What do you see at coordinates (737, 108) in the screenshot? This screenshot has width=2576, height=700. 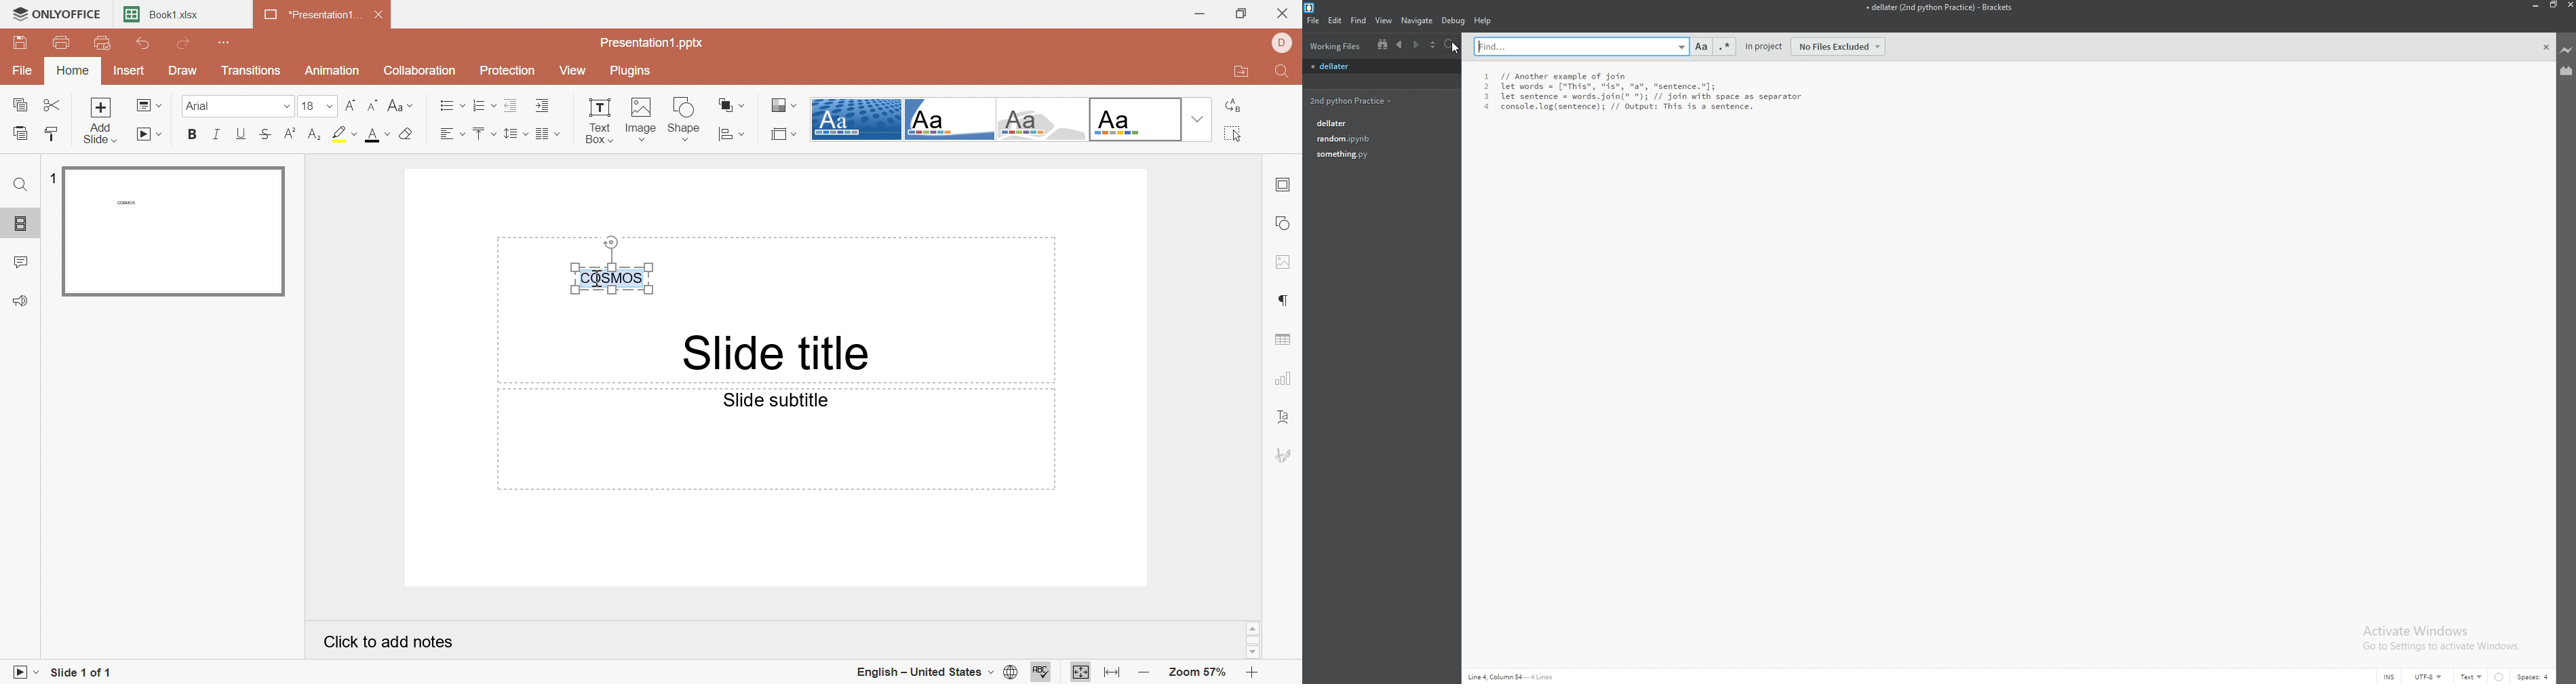 I see `Arrange shape` at bounding box center [737, 108].